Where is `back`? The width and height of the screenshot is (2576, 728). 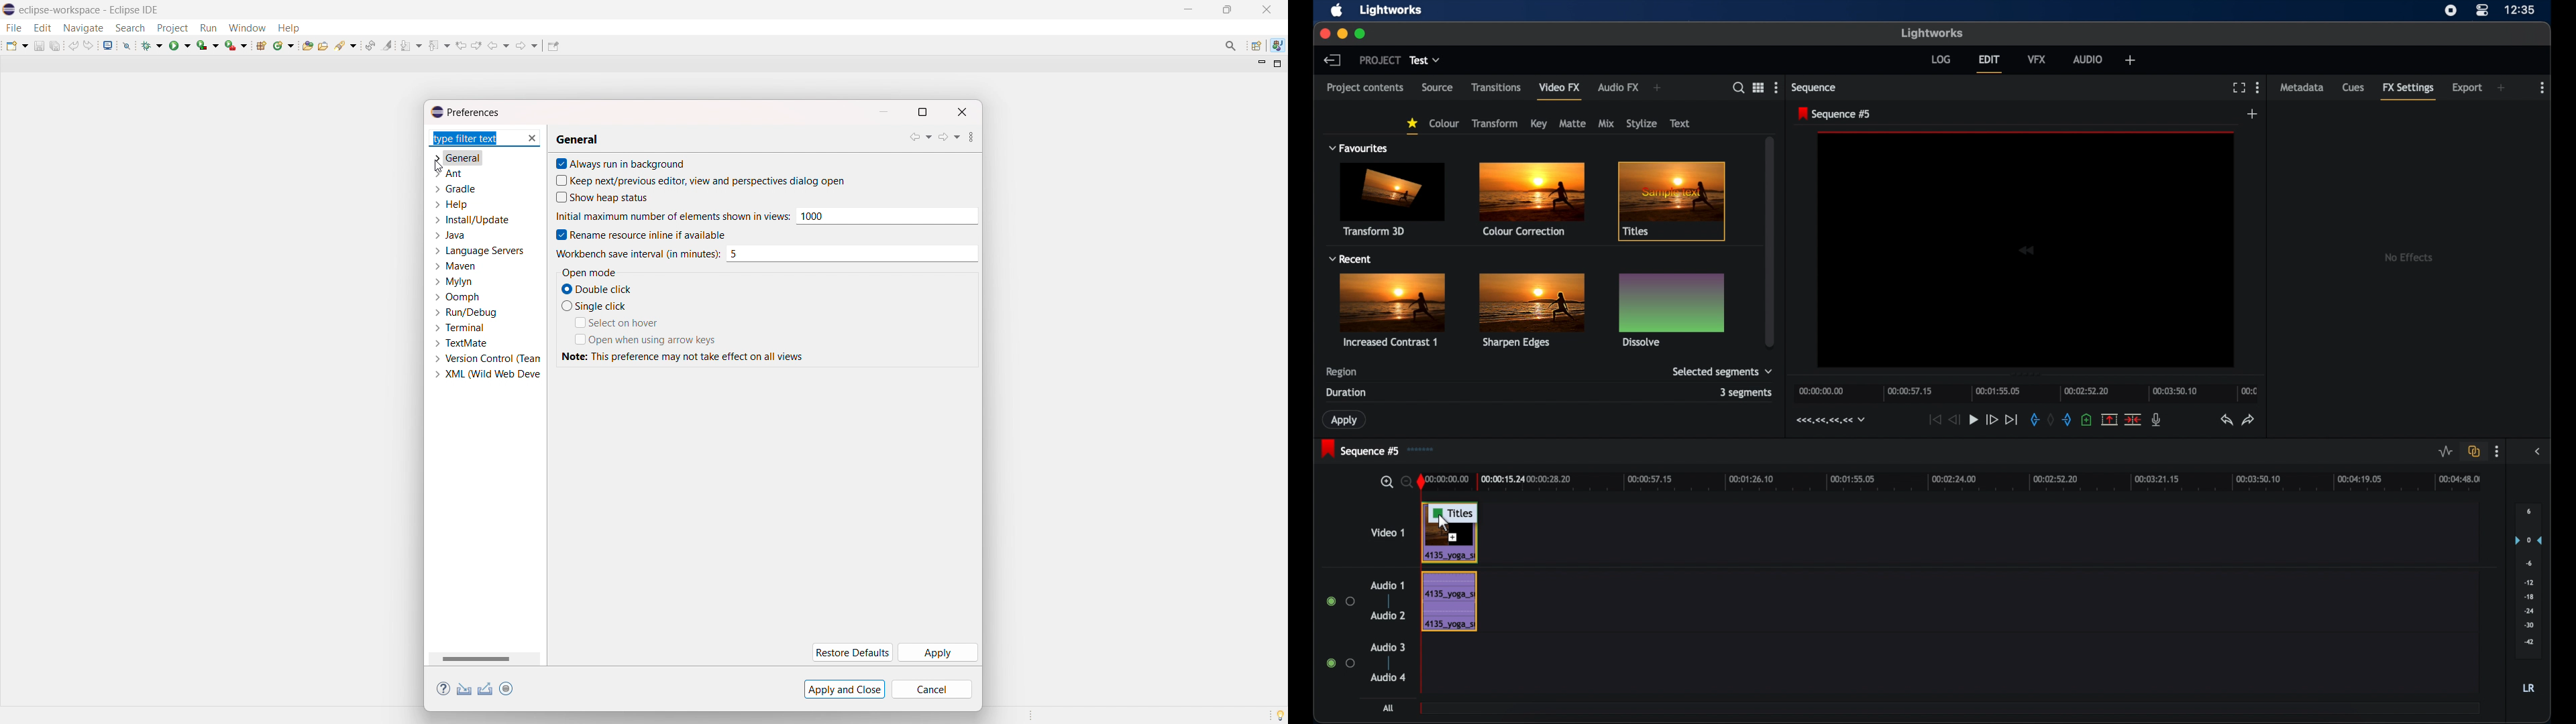 back is located at coordinates (1333, 60).